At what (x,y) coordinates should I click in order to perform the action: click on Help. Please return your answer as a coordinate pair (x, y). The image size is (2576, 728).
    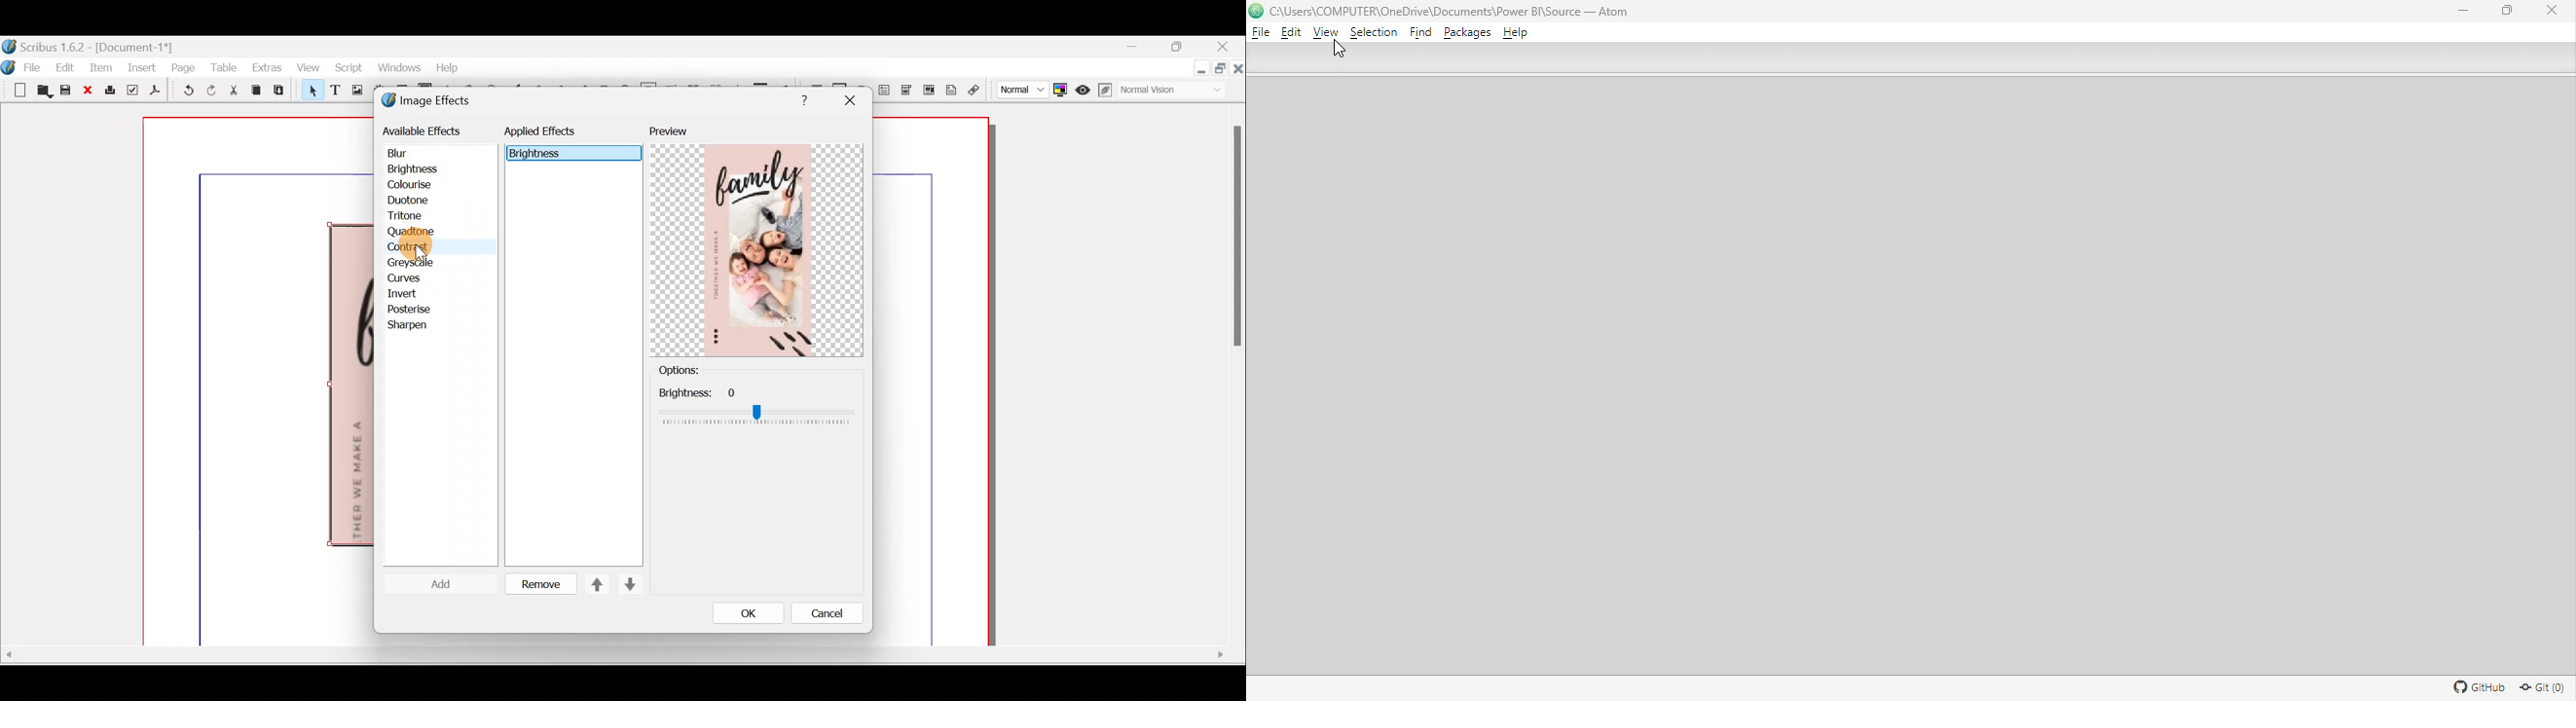
    Looking at the image, I should click on (448, 68).